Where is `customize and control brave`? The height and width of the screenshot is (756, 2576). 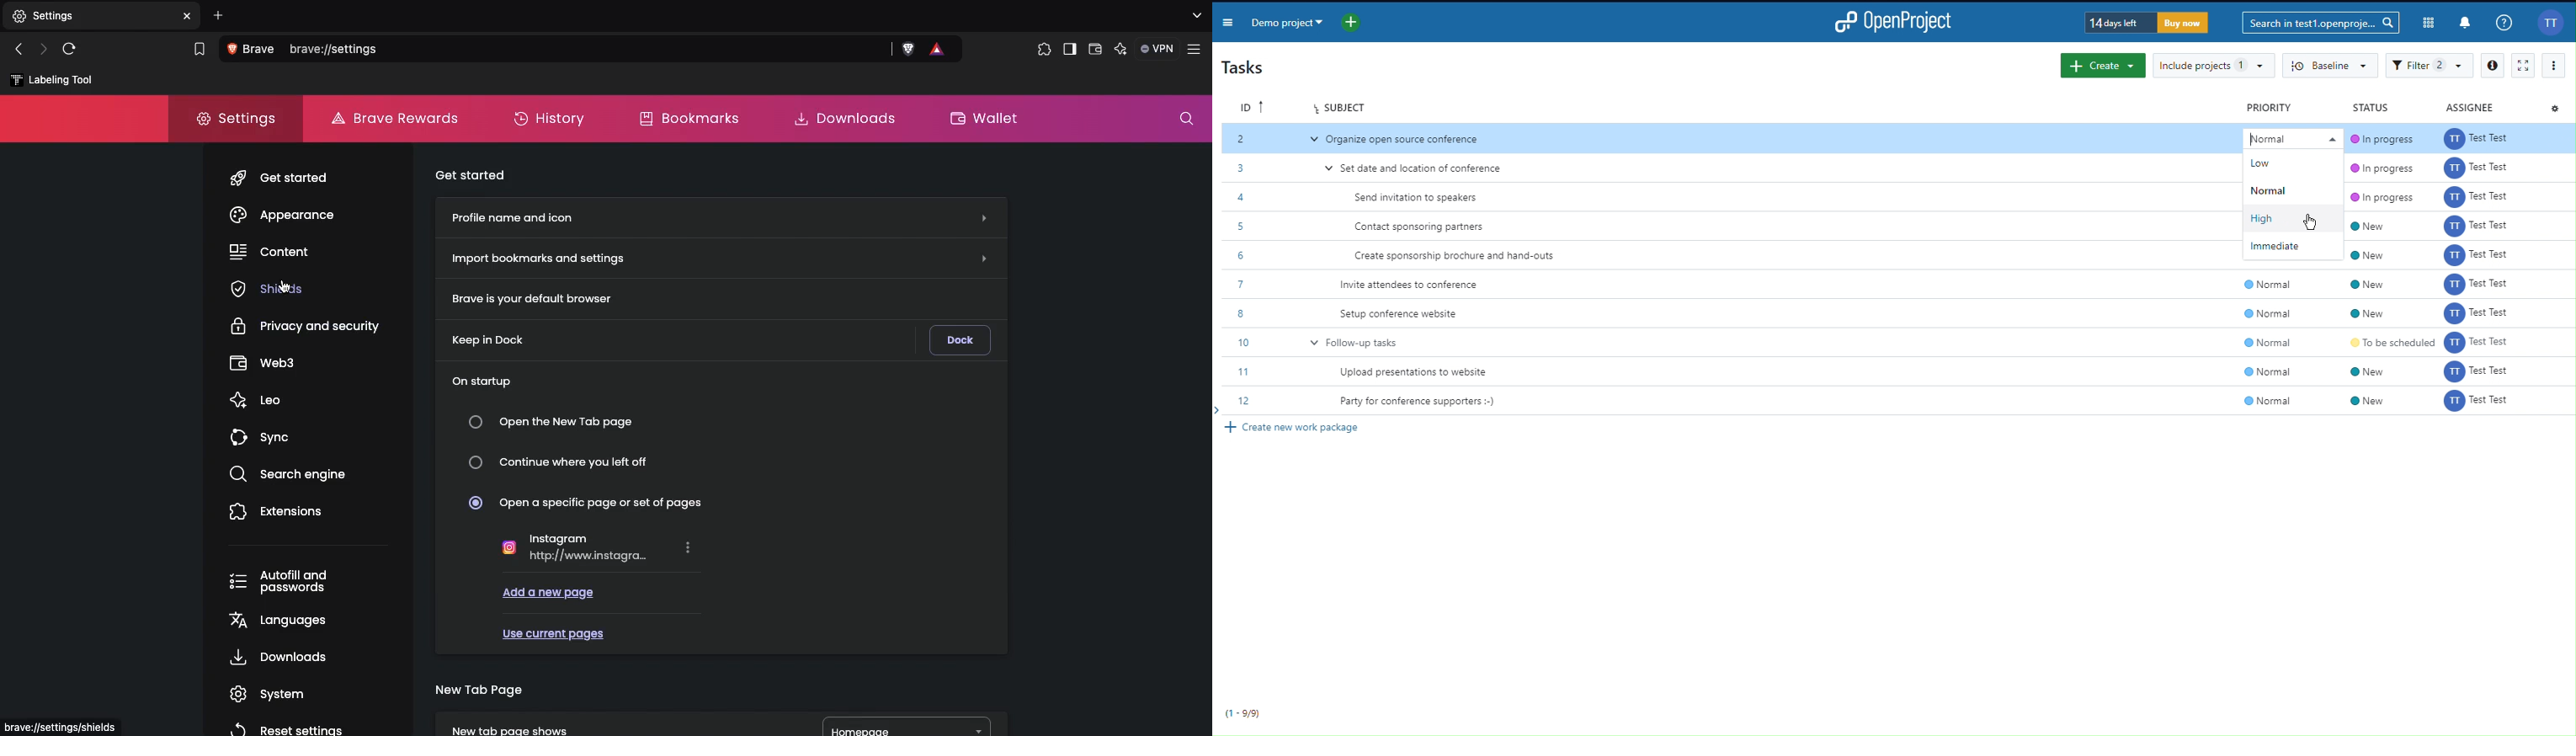 customize and control brave is located at coordinates (1196, 48).